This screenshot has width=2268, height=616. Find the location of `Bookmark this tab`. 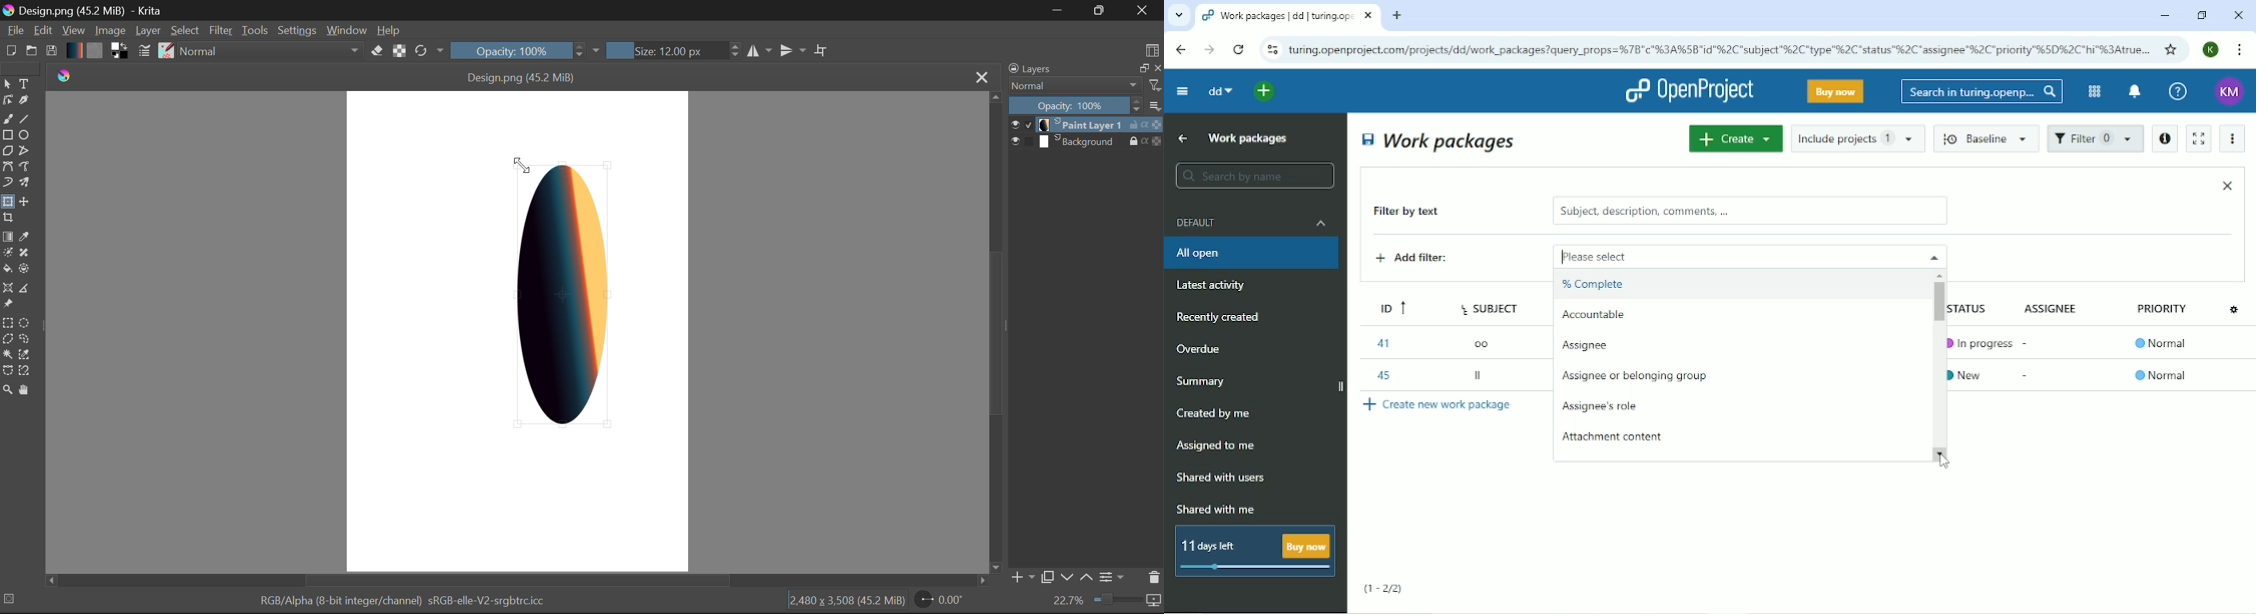

Bookmark this tab is located at coordinates (2171, 49).